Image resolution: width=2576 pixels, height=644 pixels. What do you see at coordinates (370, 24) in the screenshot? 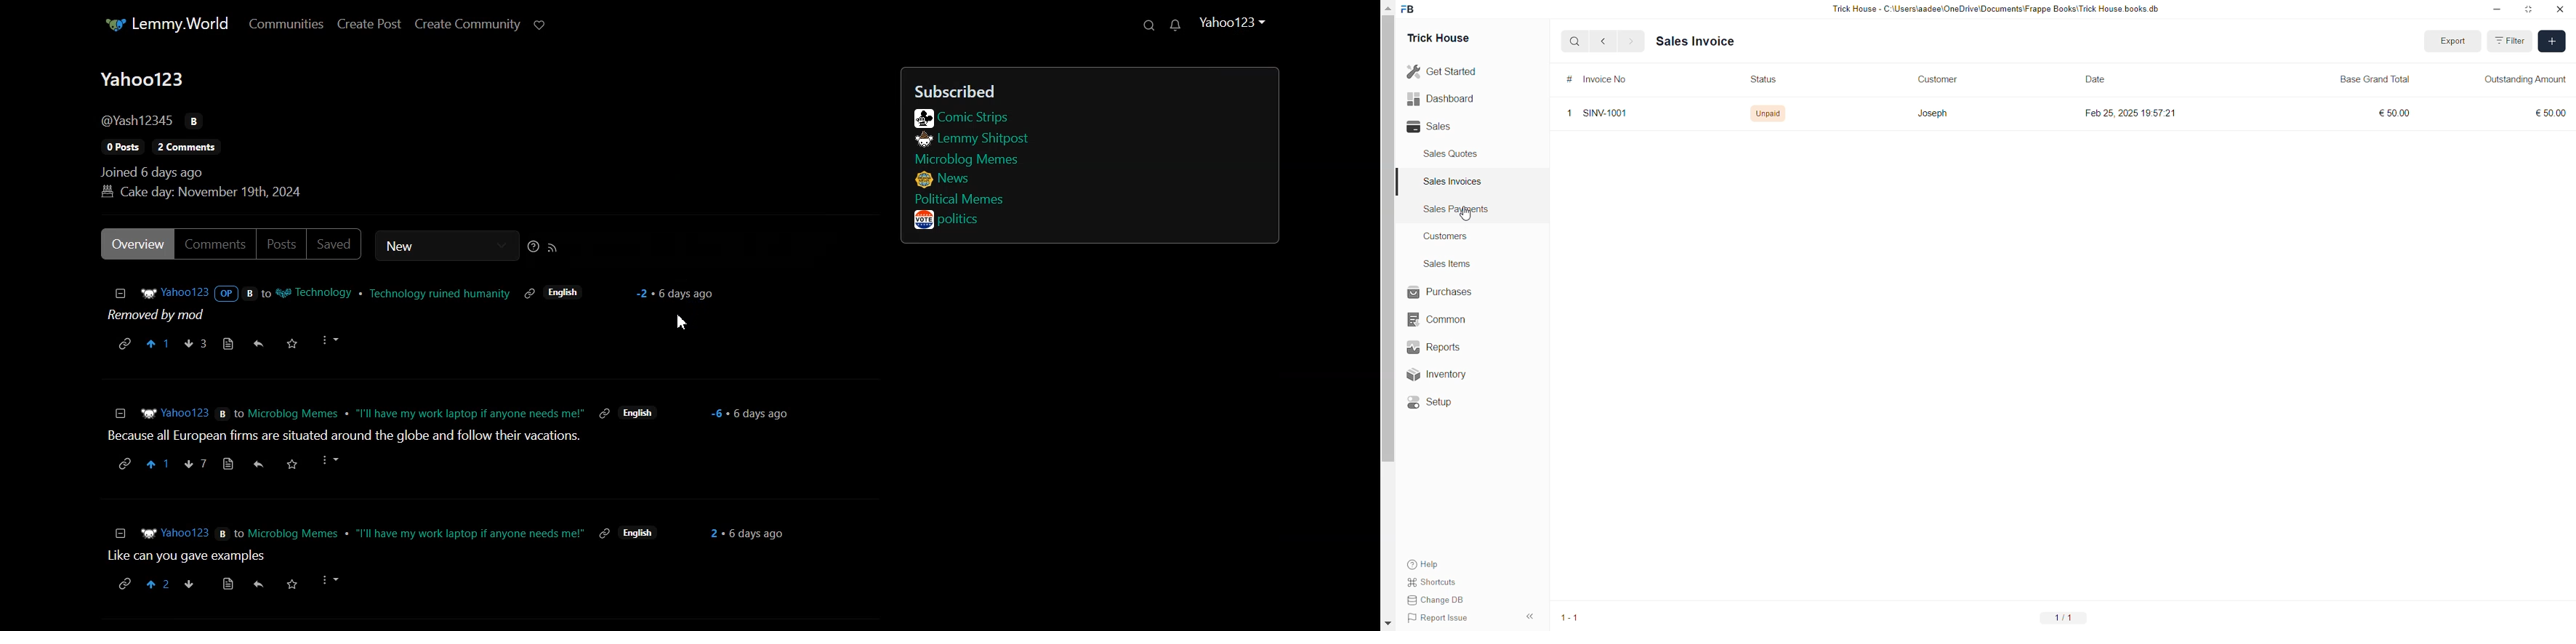
I see `Create Post` at bounding box center [370, 24].